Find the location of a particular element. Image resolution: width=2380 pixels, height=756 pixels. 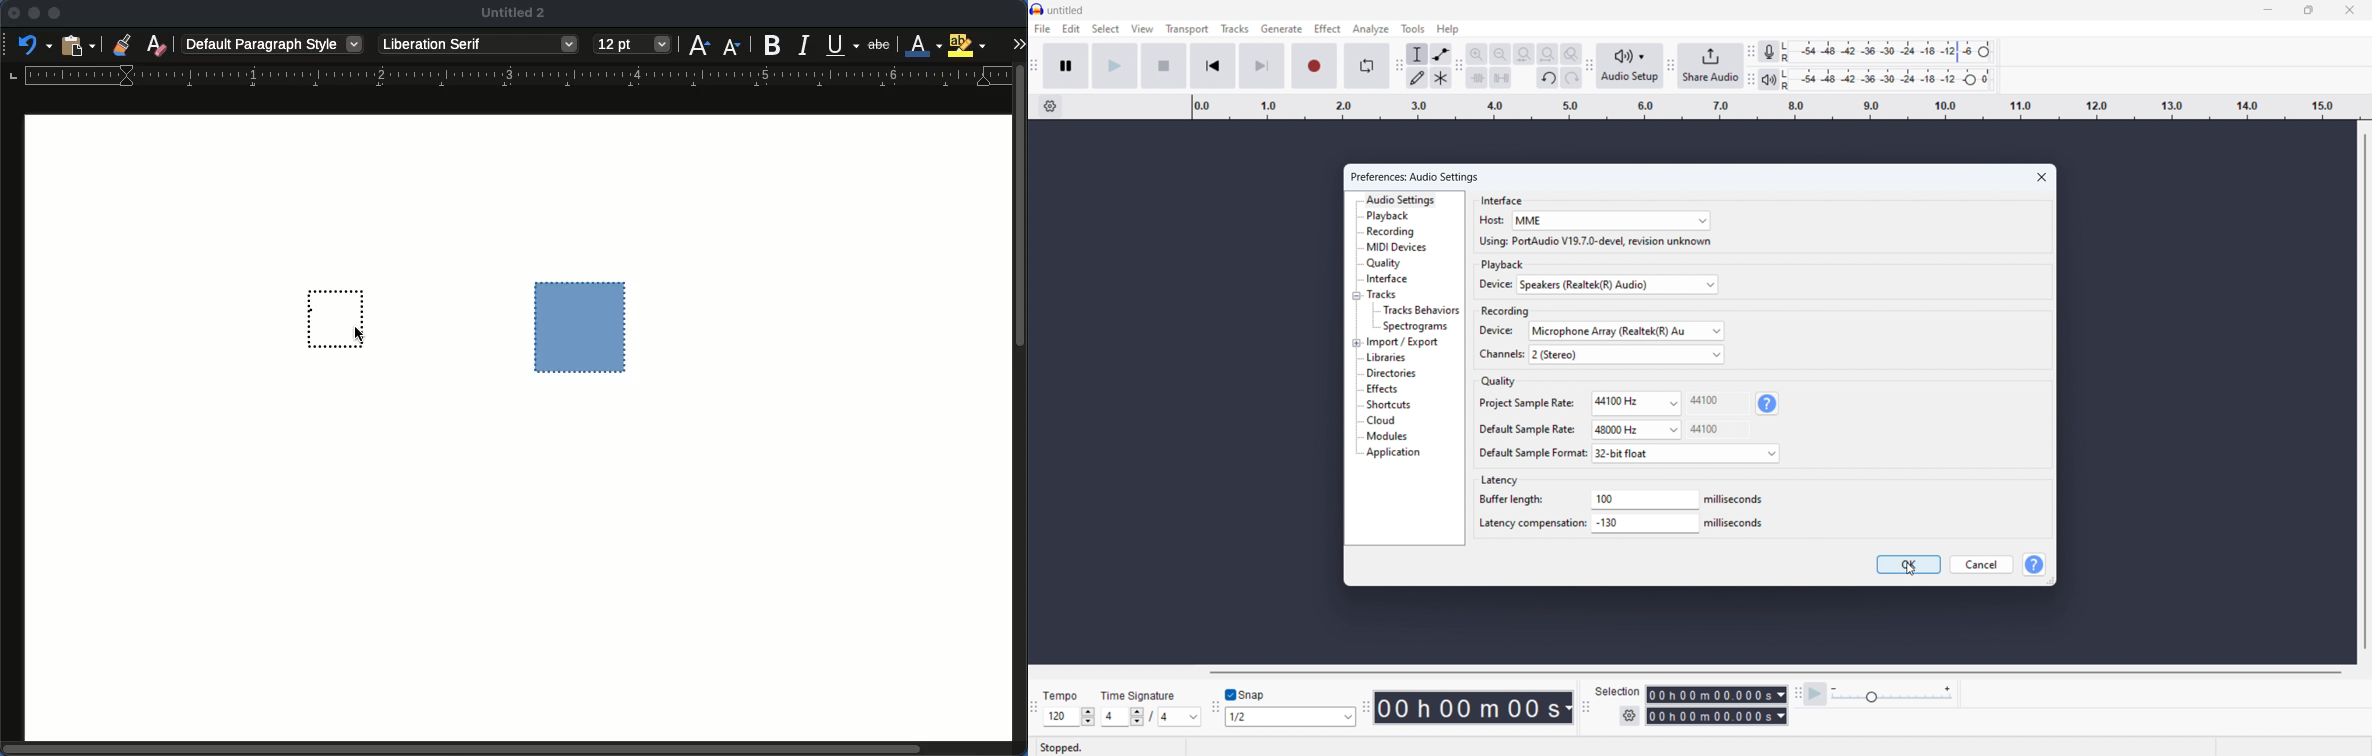

zoom in is located at coordinates (1476, 54).